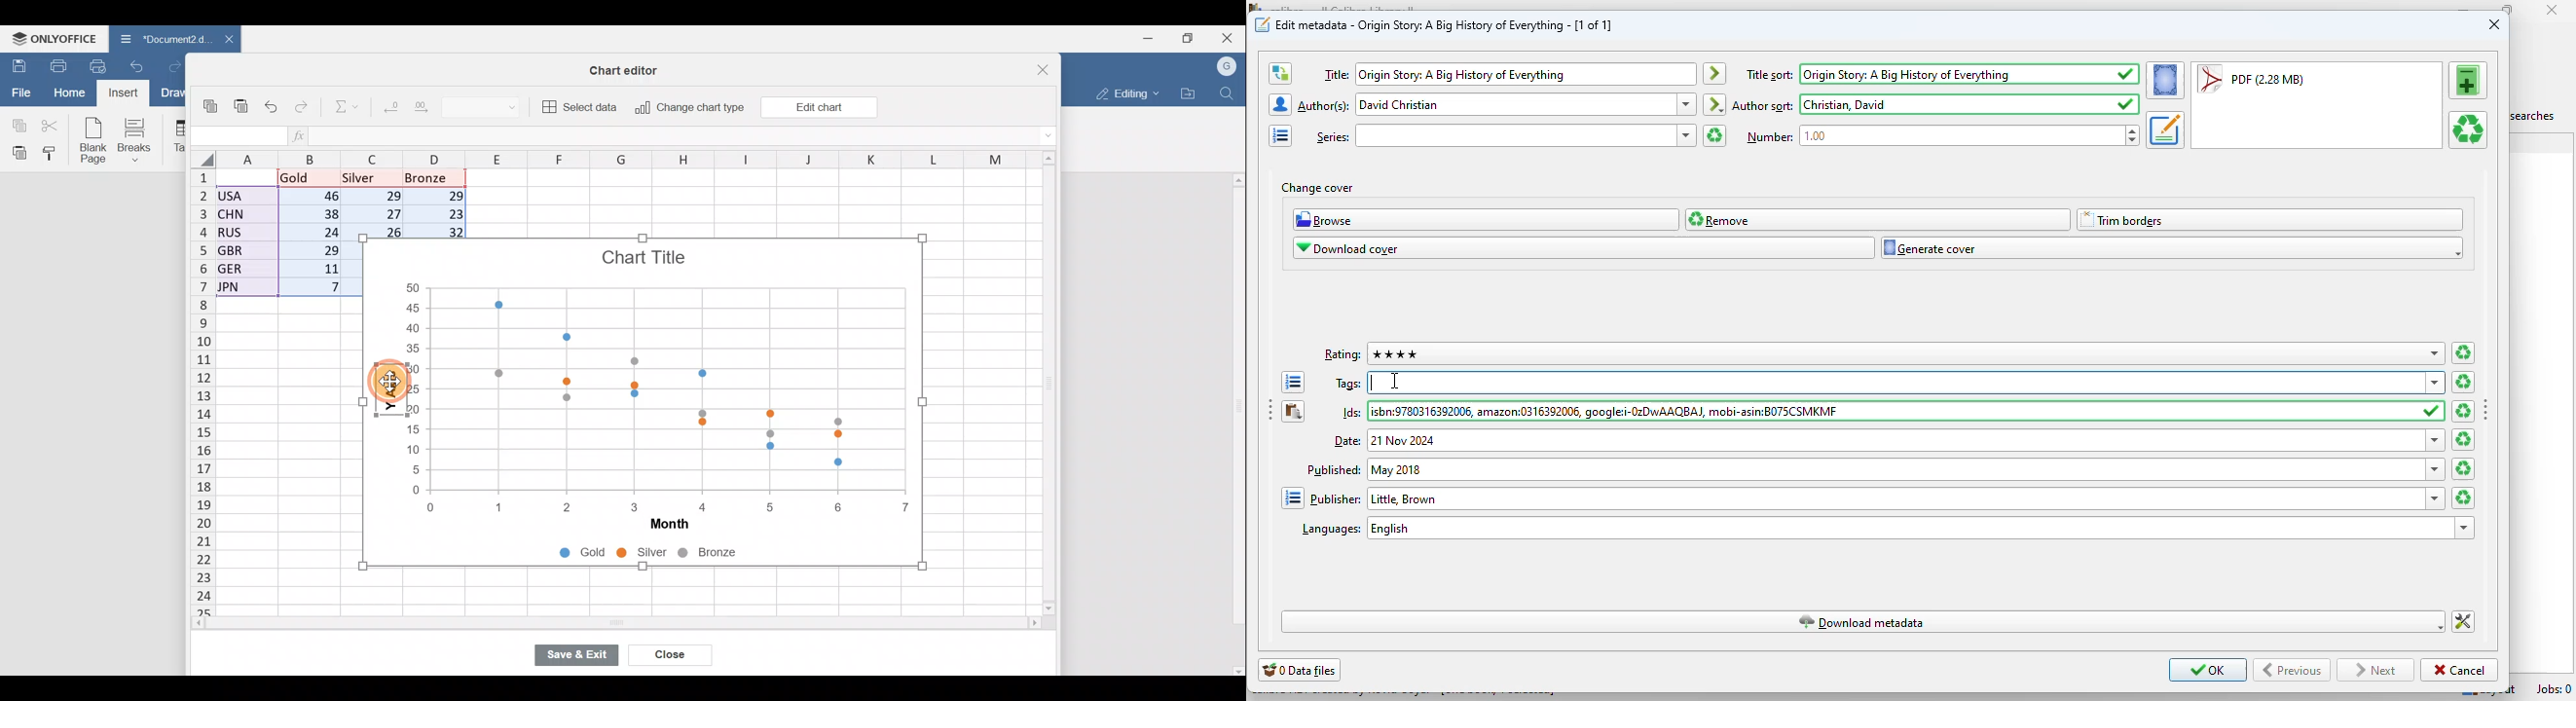  I want to click on Ids:, so click(1894, 412).